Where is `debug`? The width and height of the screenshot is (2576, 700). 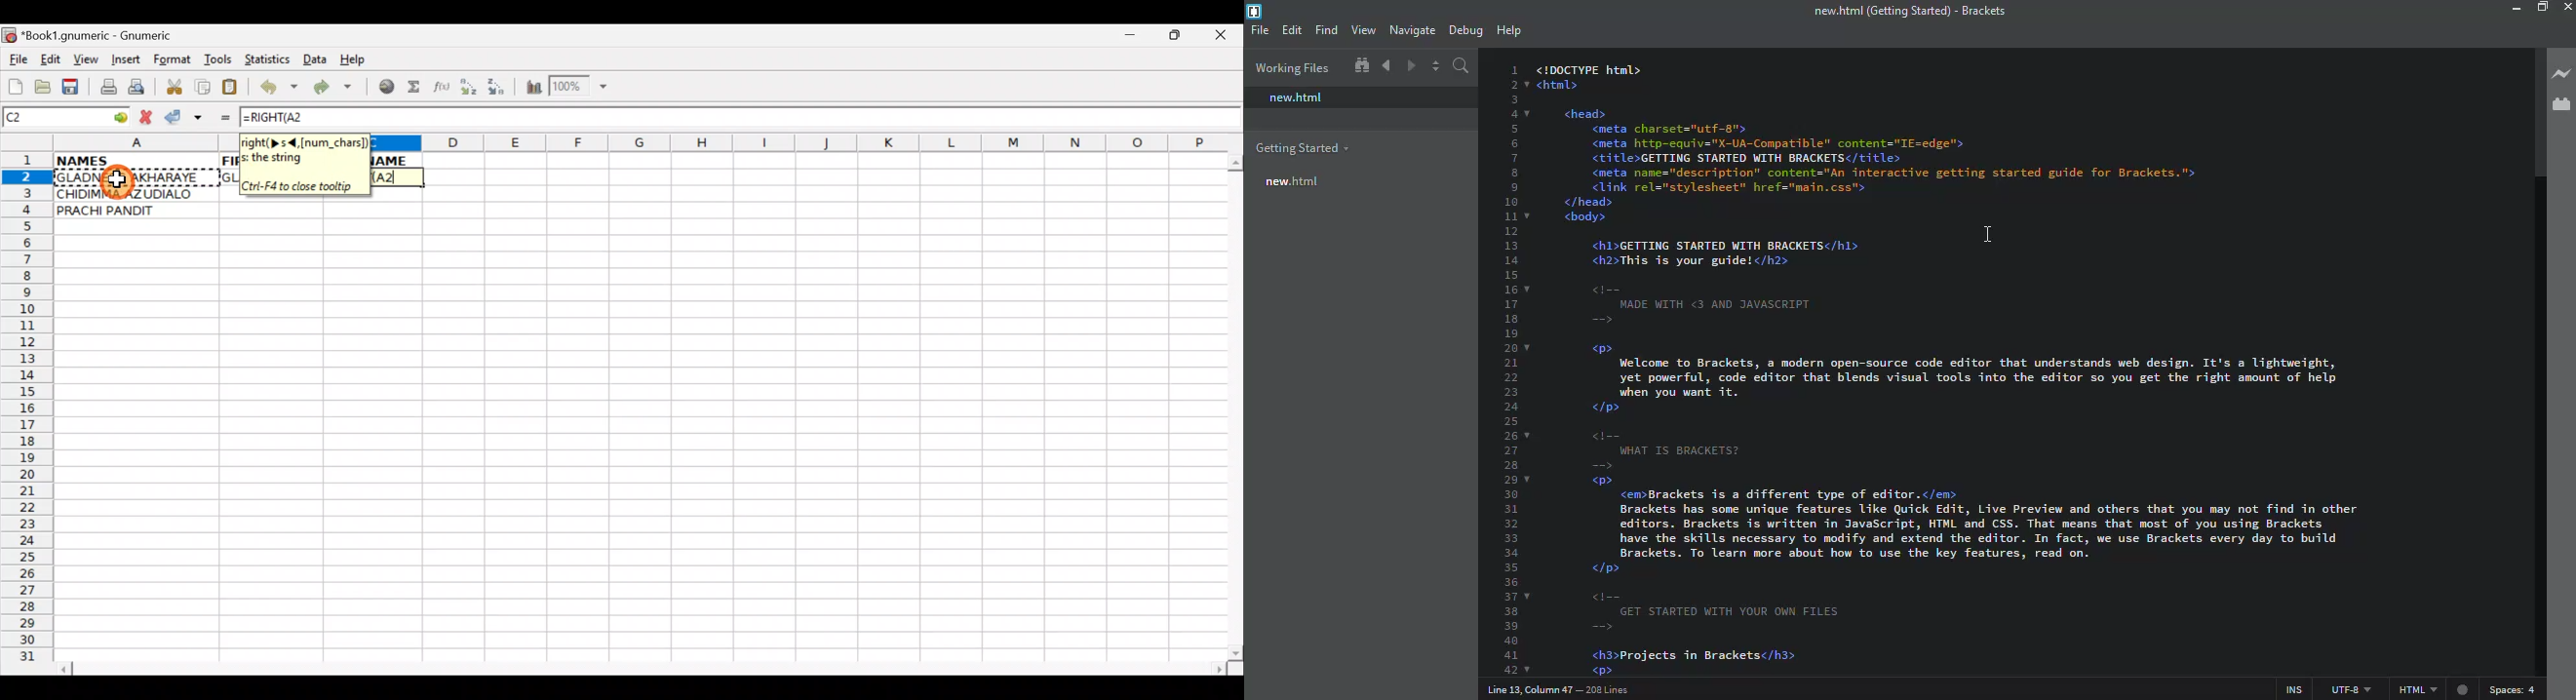
debug is located at coordinates (1462, 28).